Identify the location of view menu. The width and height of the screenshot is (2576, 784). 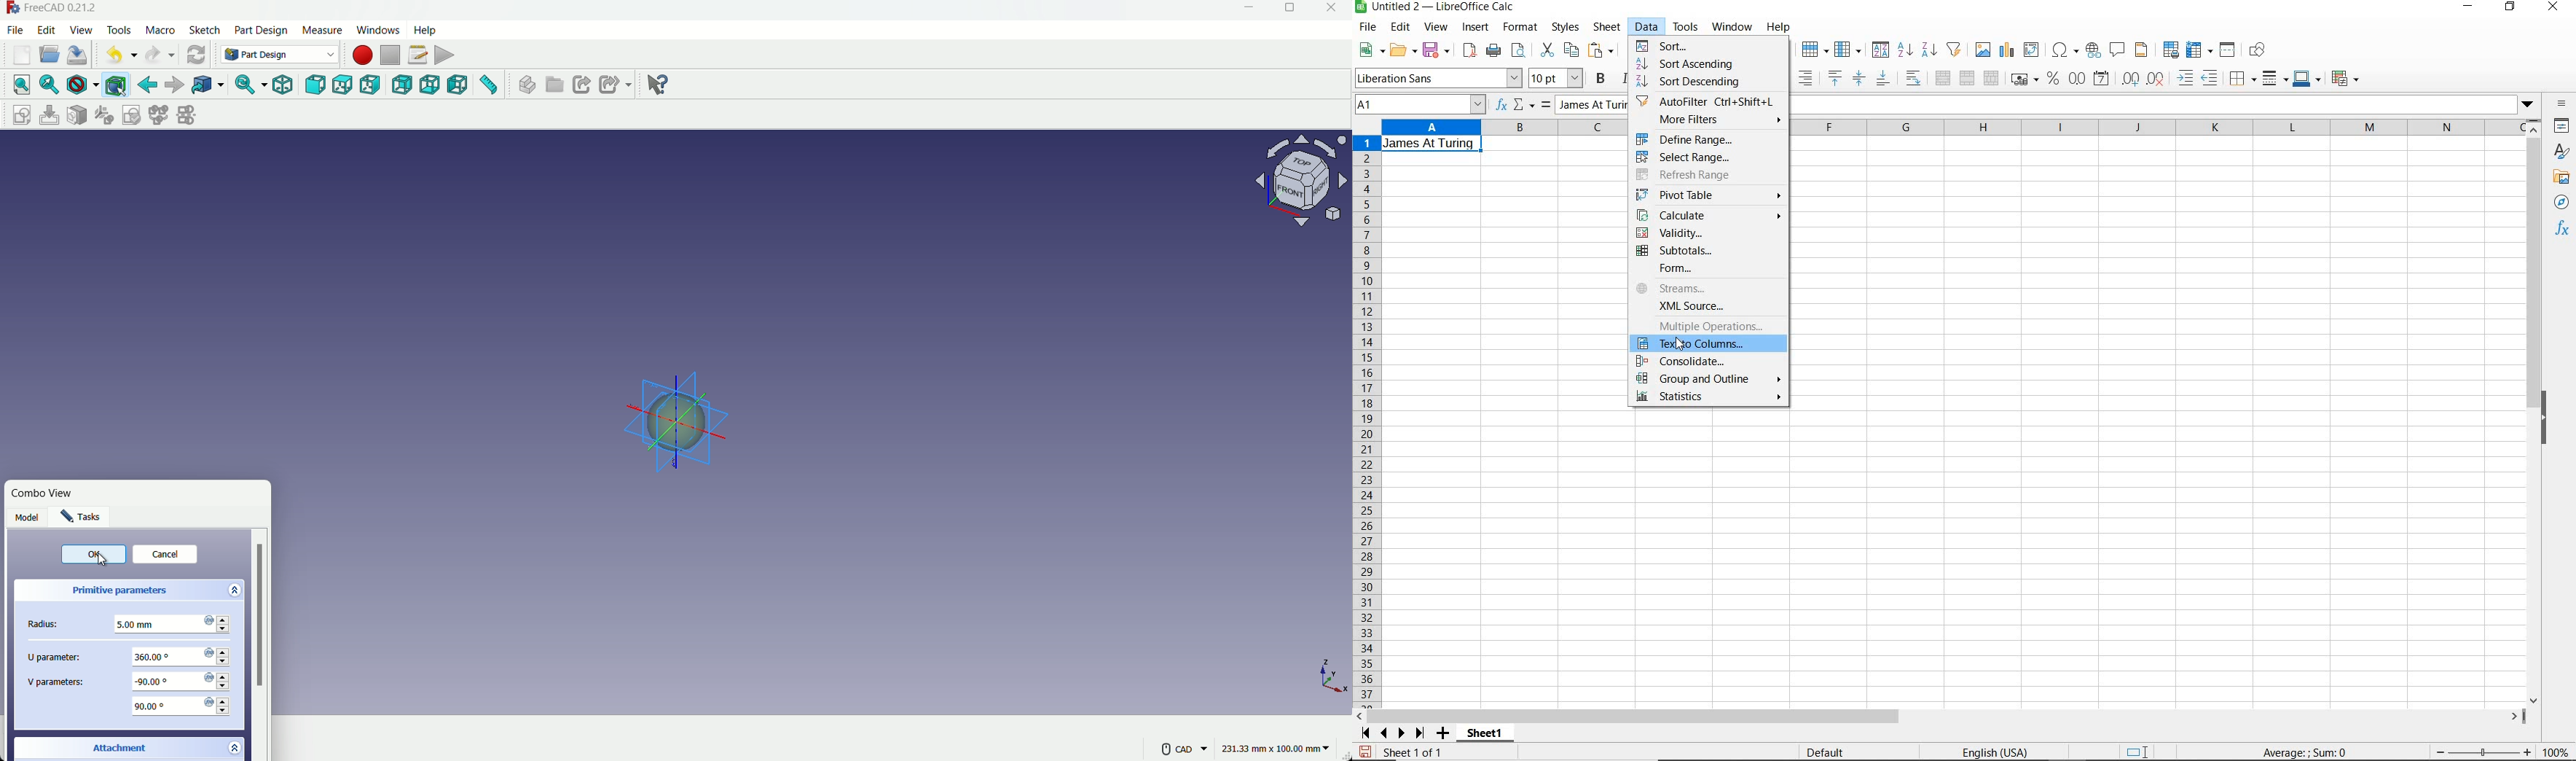
(81, 29).